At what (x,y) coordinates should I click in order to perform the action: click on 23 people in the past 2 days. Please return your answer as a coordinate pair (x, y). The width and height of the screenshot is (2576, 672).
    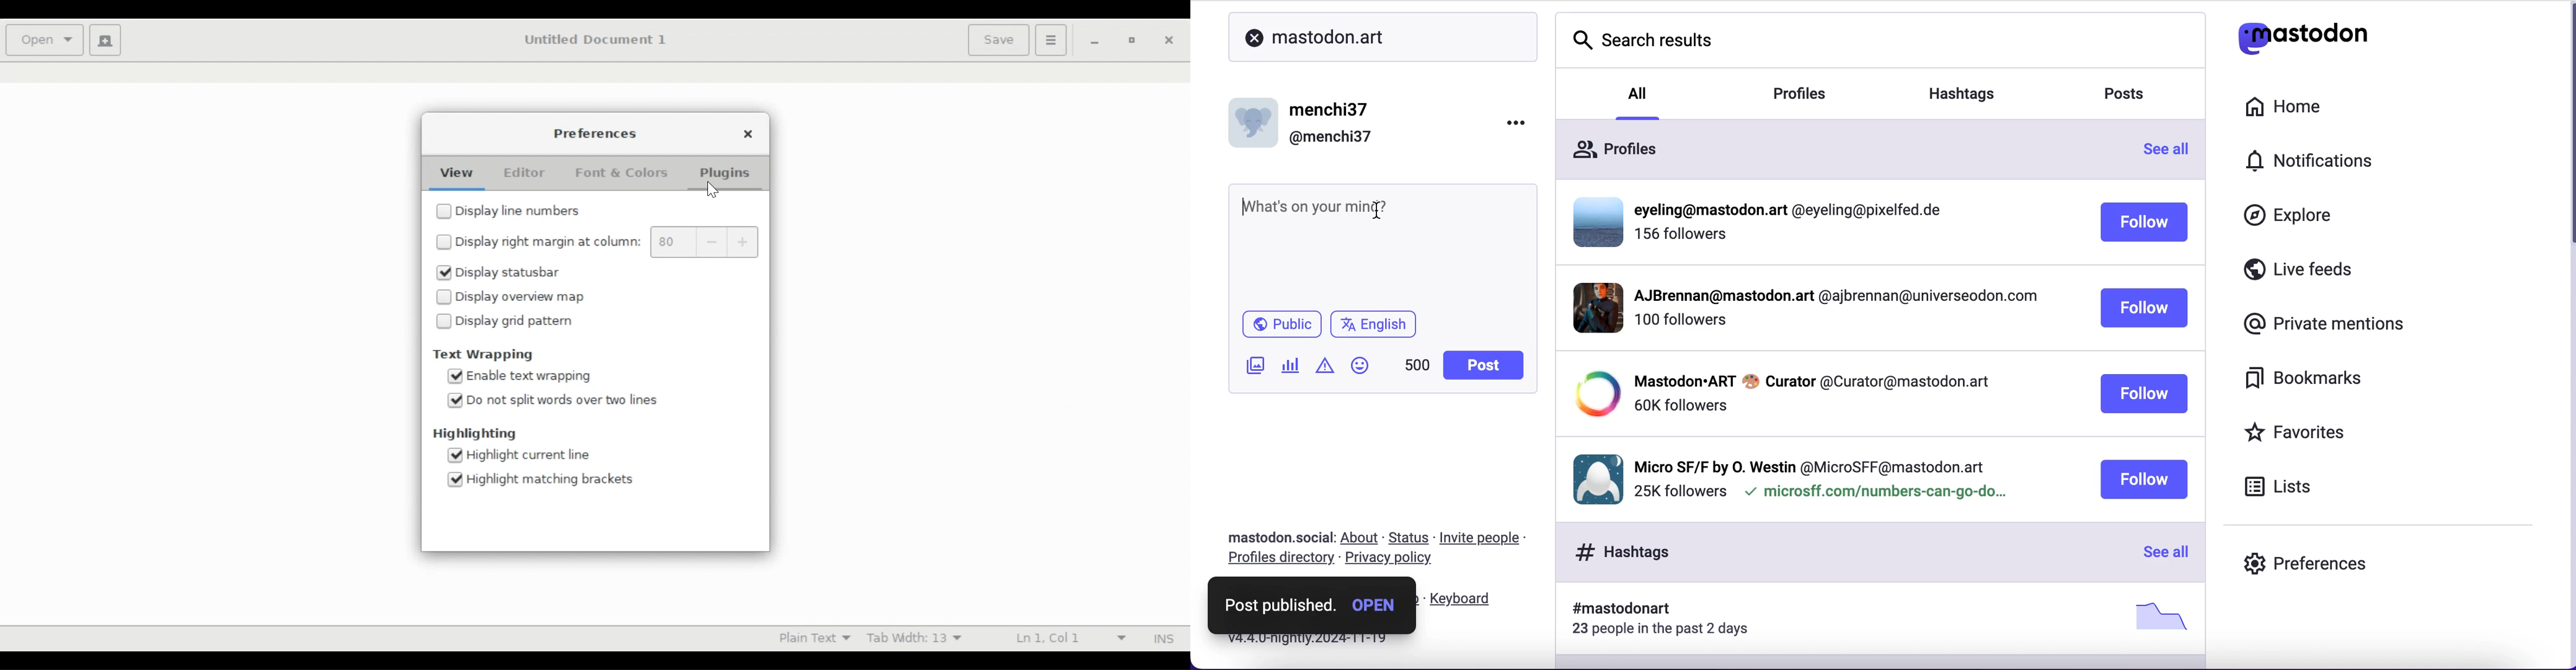
    Looking at the image, I should click on (1668, 631).